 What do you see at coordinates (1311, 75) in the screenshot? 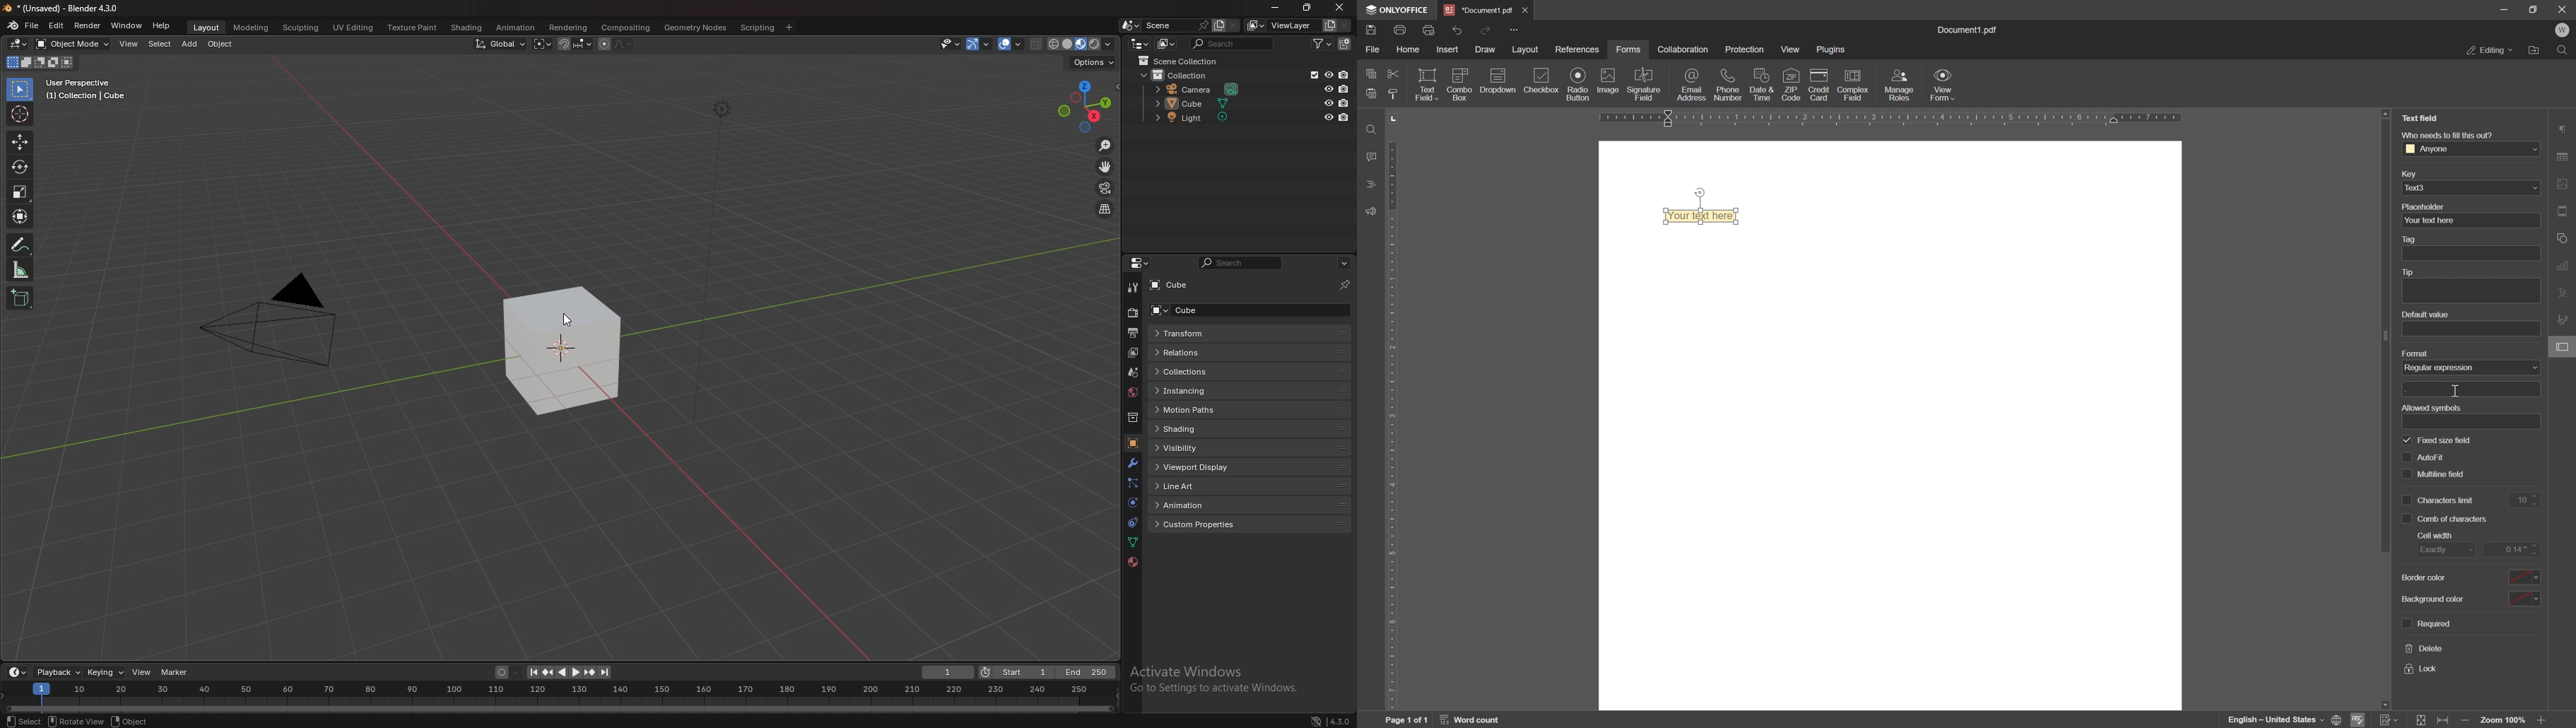
I see `exclude from view layer` at bounding box center [1311, 75].